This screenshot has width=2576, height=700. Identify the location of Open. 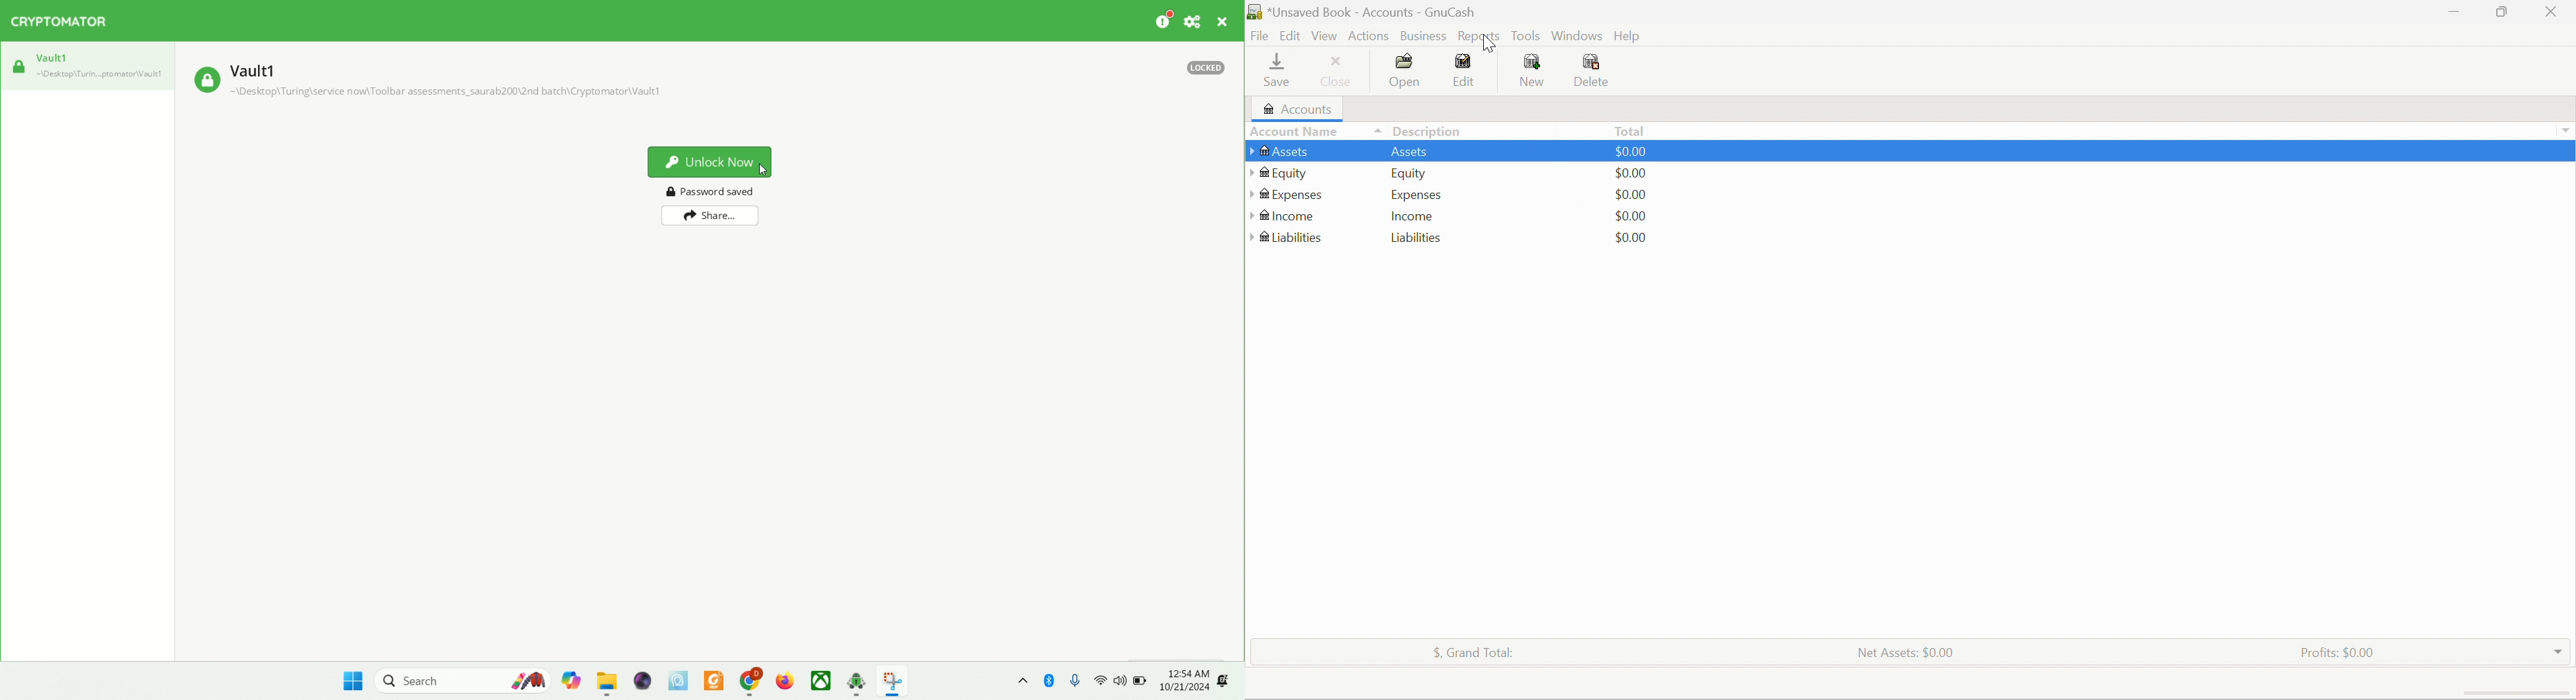
(1406, 74).